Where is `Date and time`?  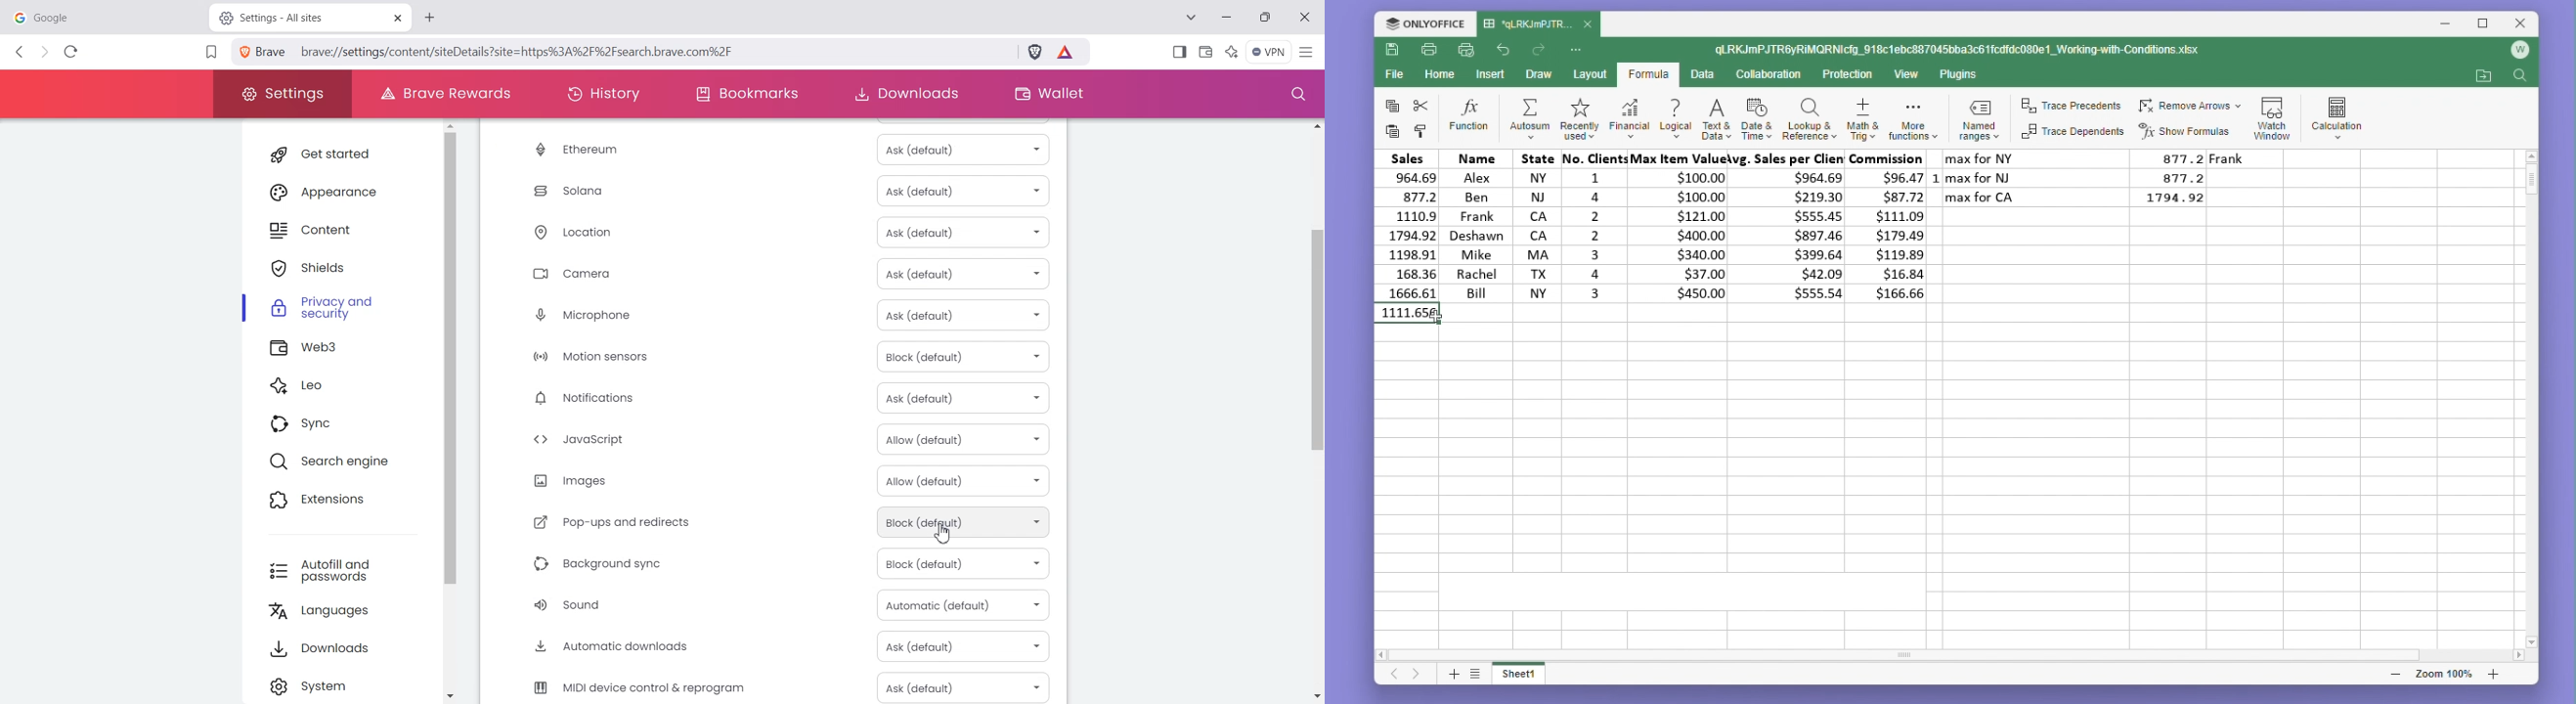
Date and time is located at coordinates (1756, 116).